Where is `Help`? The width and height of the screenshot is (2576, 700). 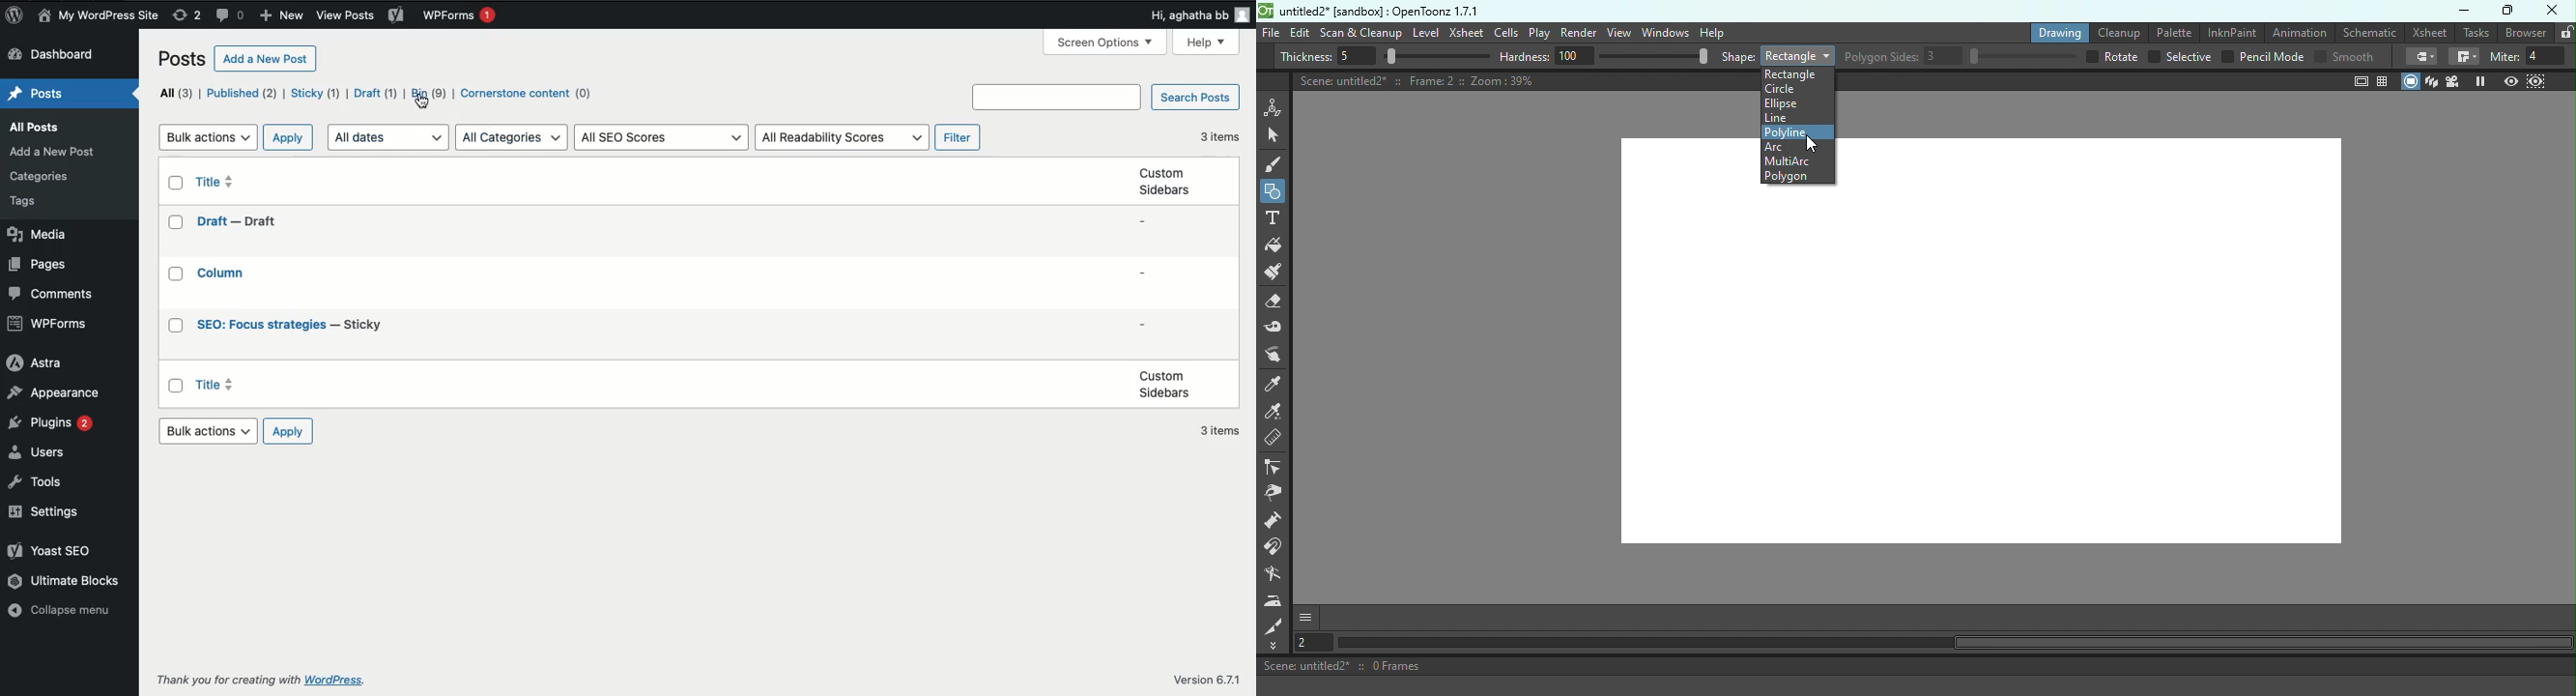 Help is located at coordinates (1206, 44).